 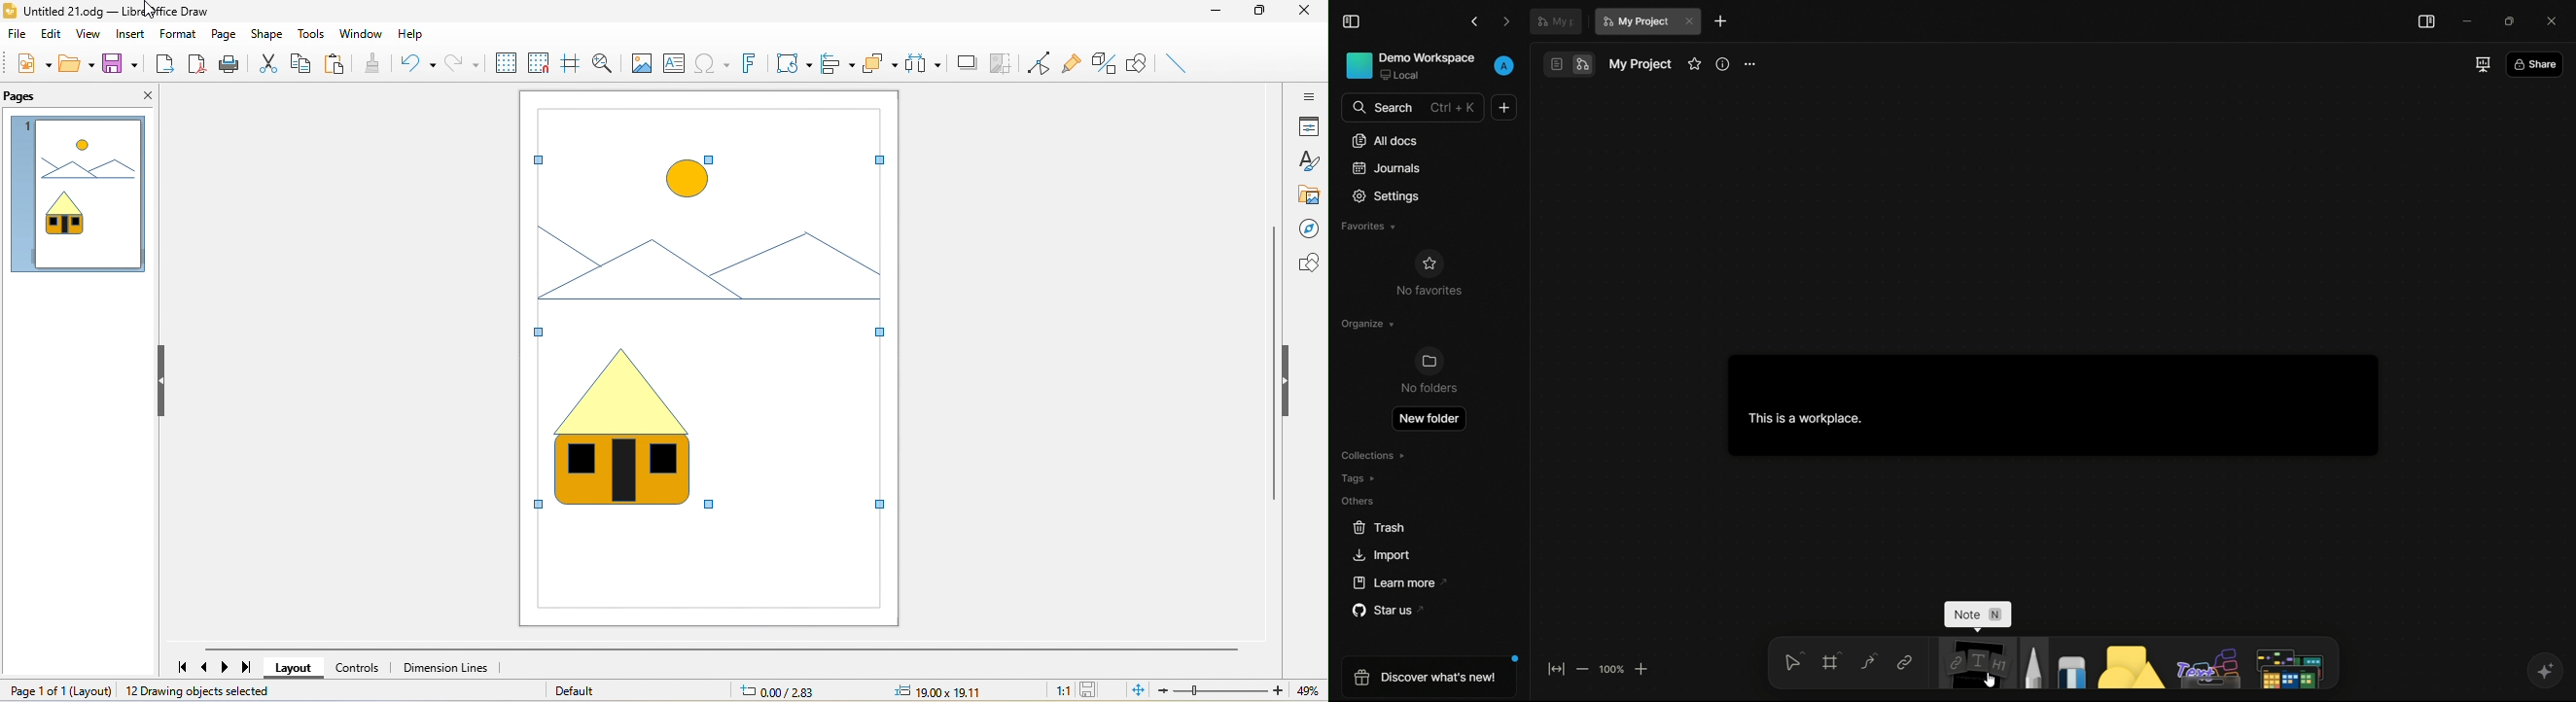 What do you see at coordinates (1307, 195) in the screenshot?
I see `gallery` at bounding box center [1307, 195].